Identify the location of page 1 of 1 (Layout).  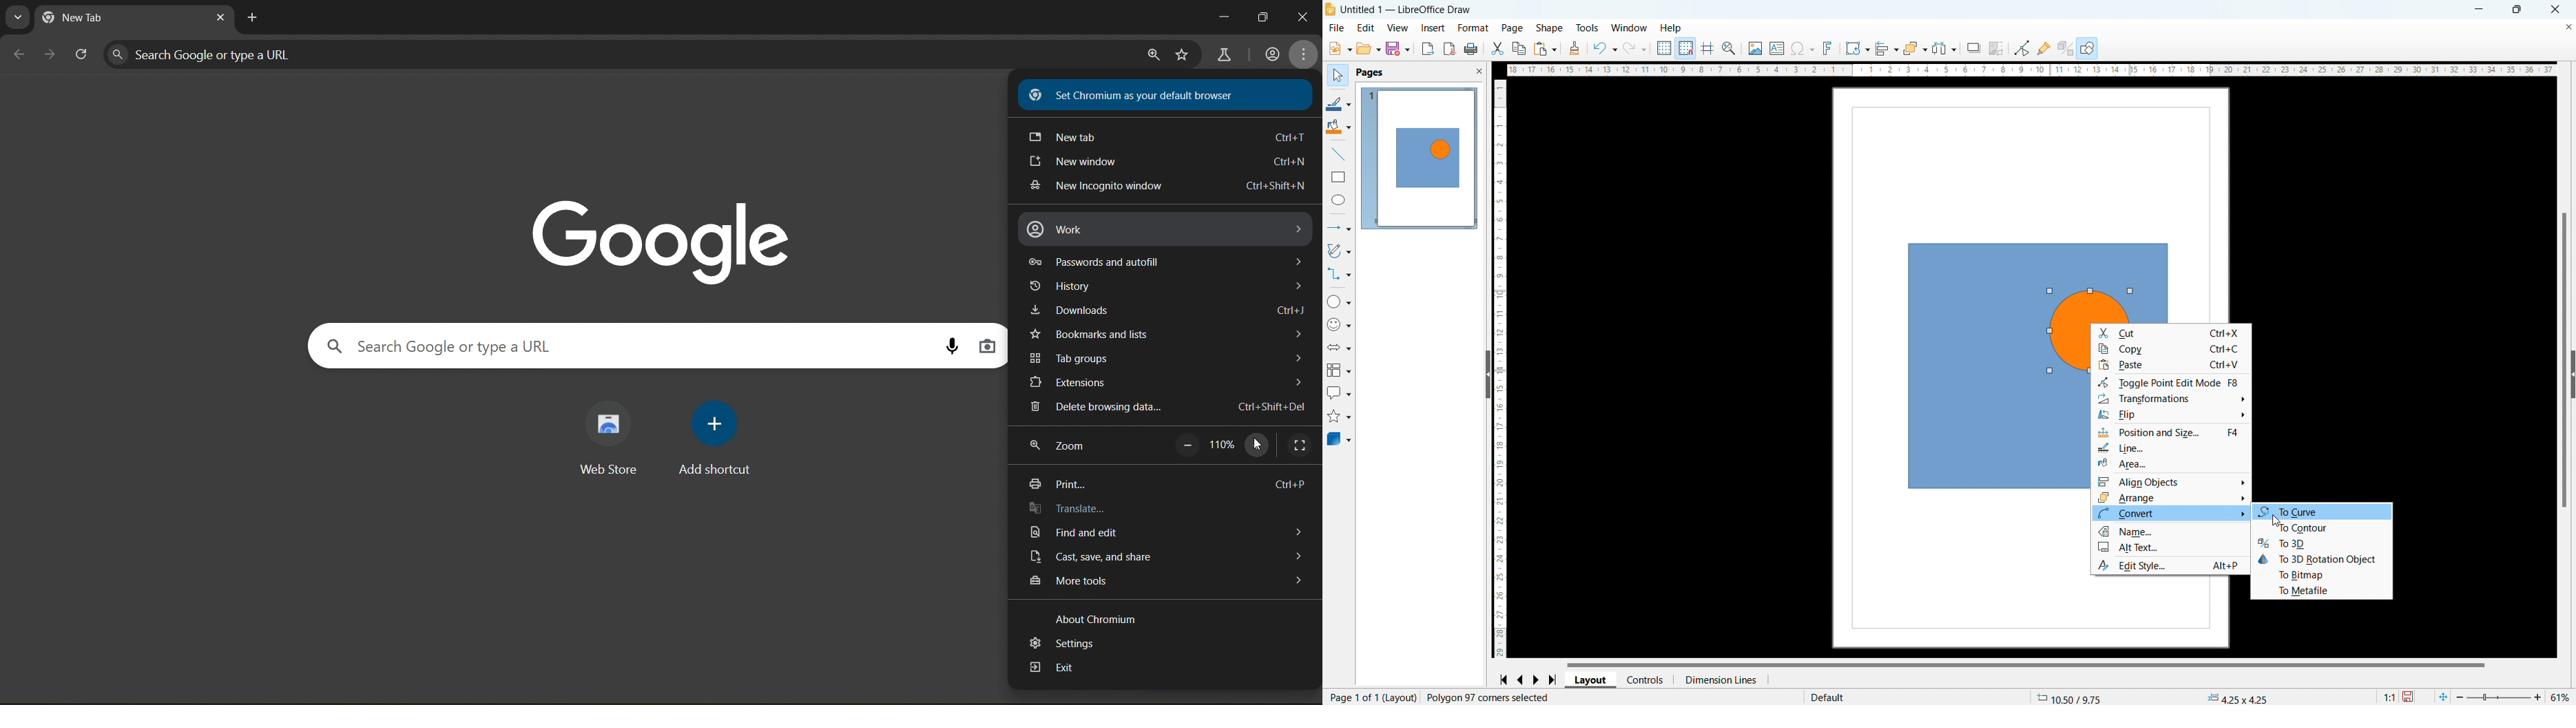
(1373, 696).